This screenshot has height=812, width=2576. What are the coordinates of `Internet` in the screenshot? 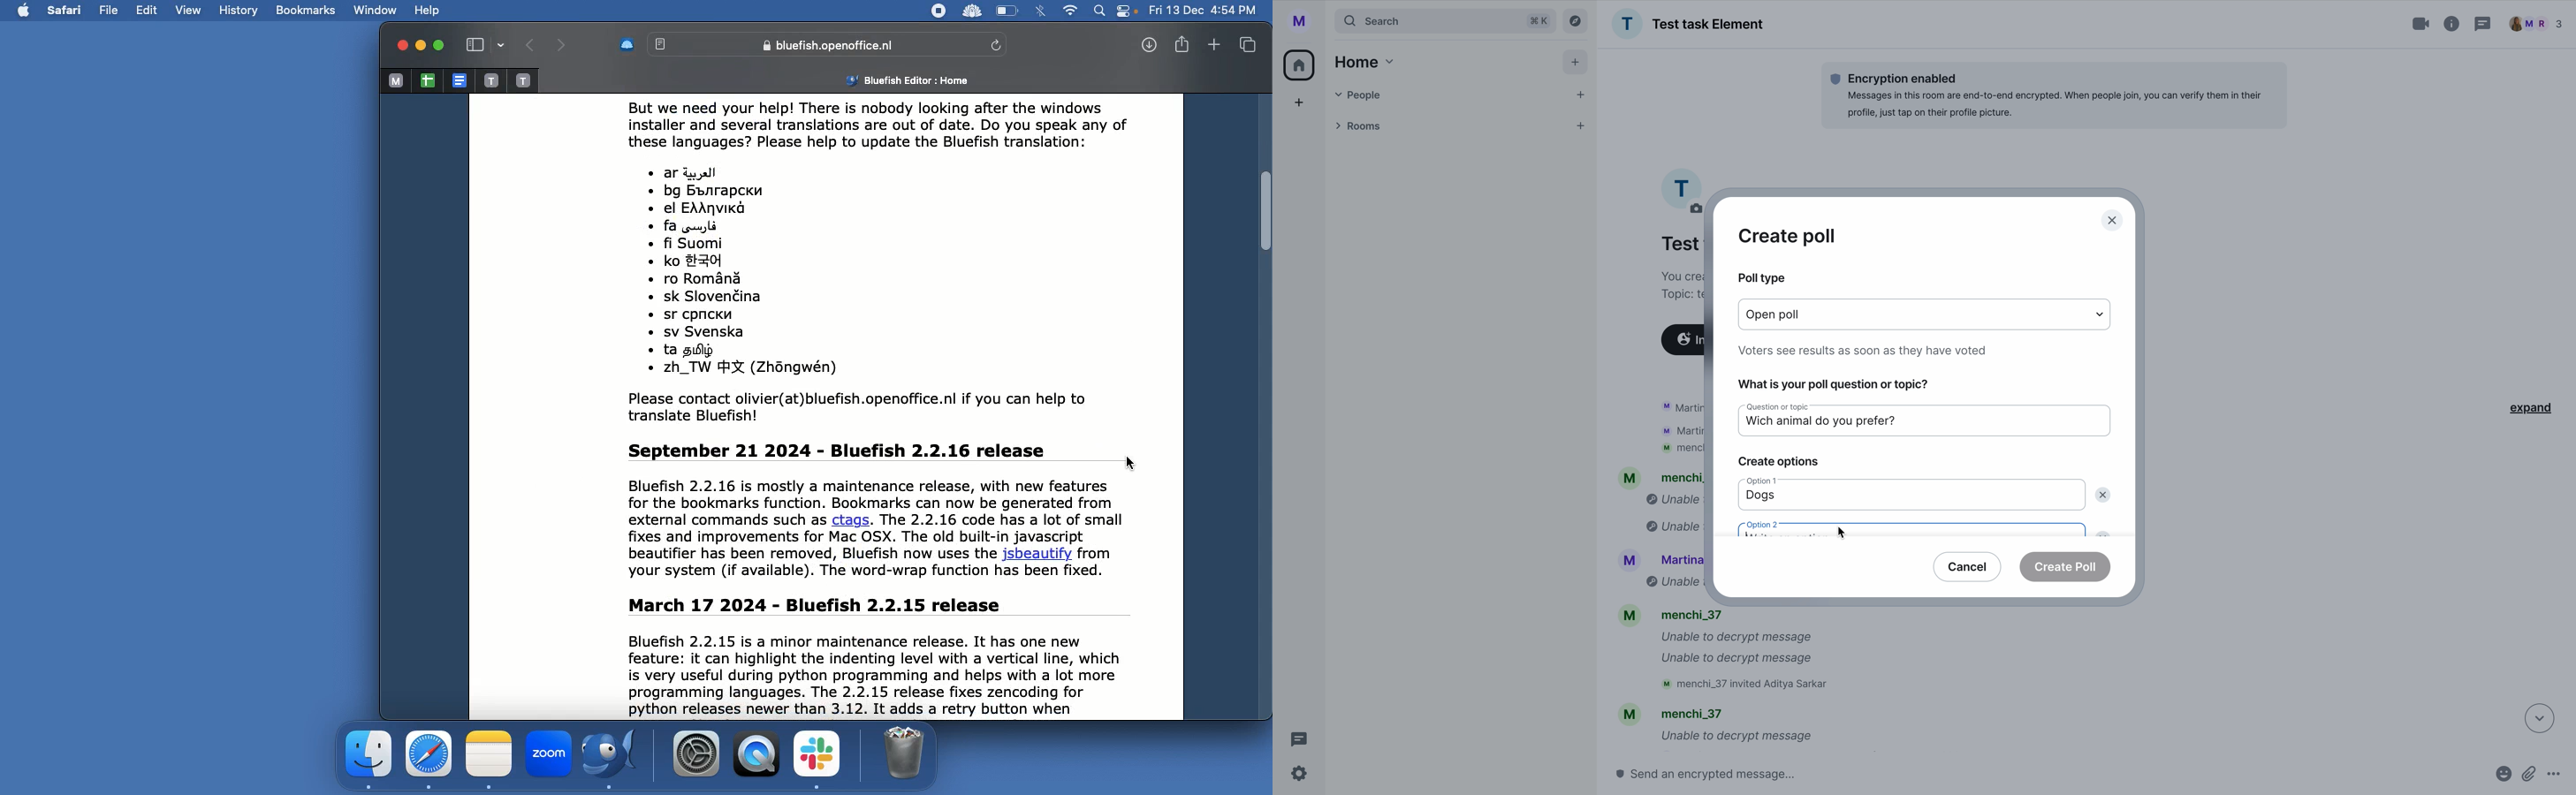 It's located at (1070, 10).